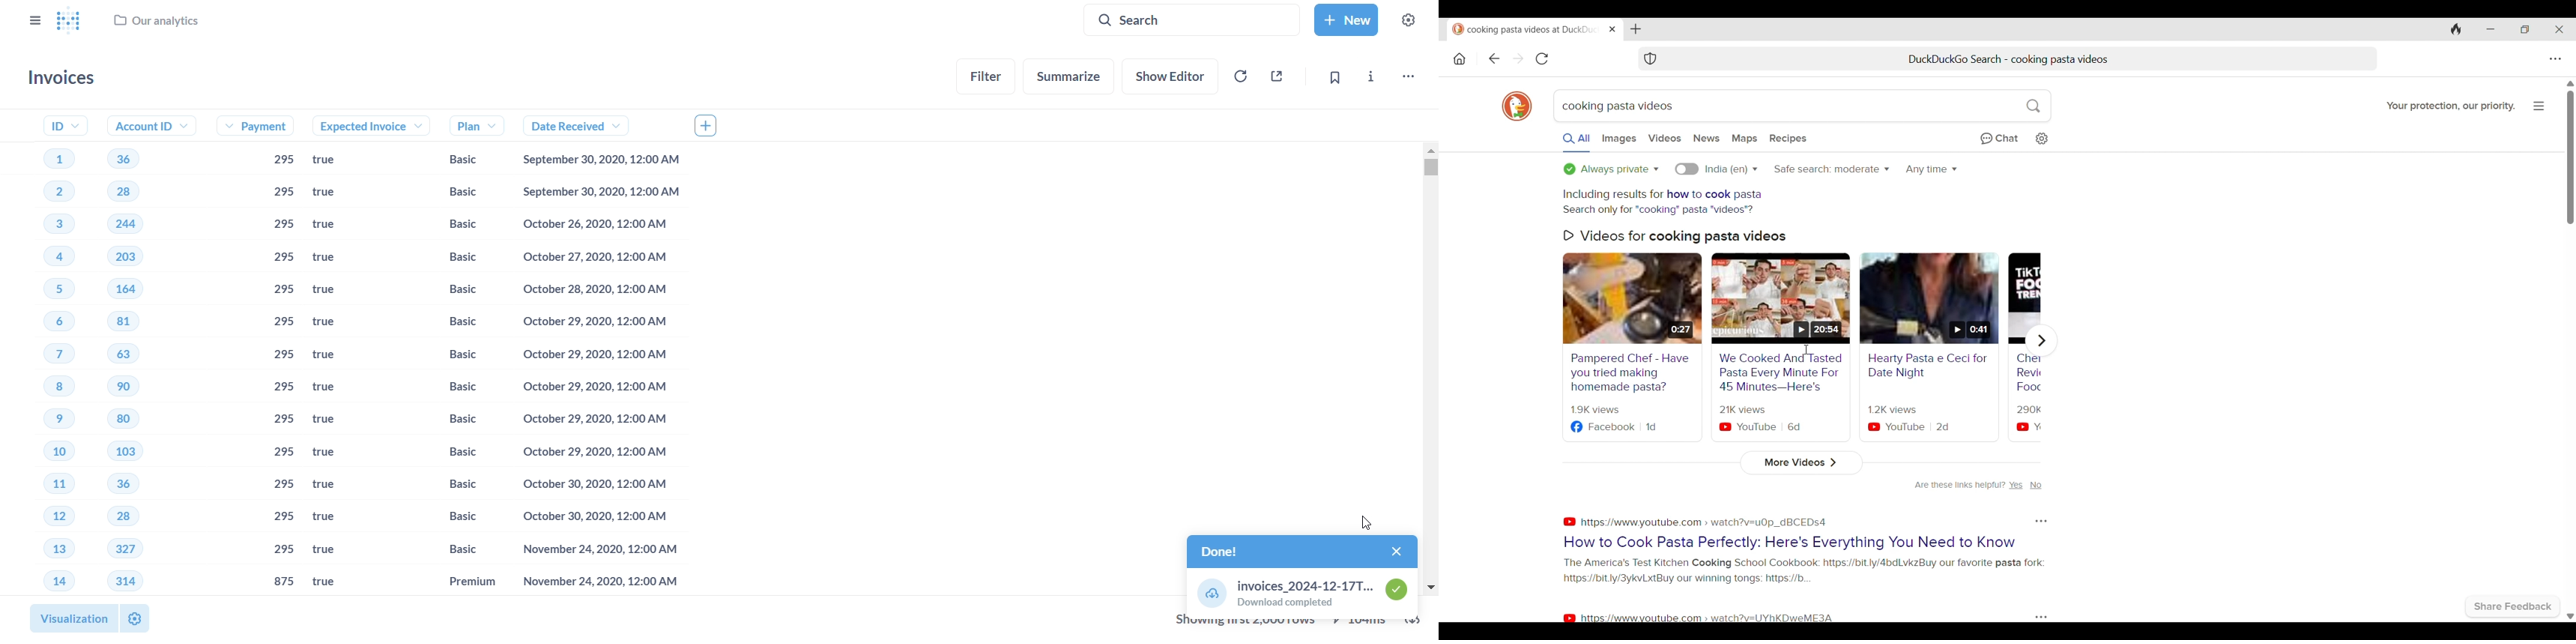 This screenshot has width=2576, height=644. What do you see at coordinates (1334, 77) in the screenshot?
I see `bookmark` at bounding box center [1334, 77].